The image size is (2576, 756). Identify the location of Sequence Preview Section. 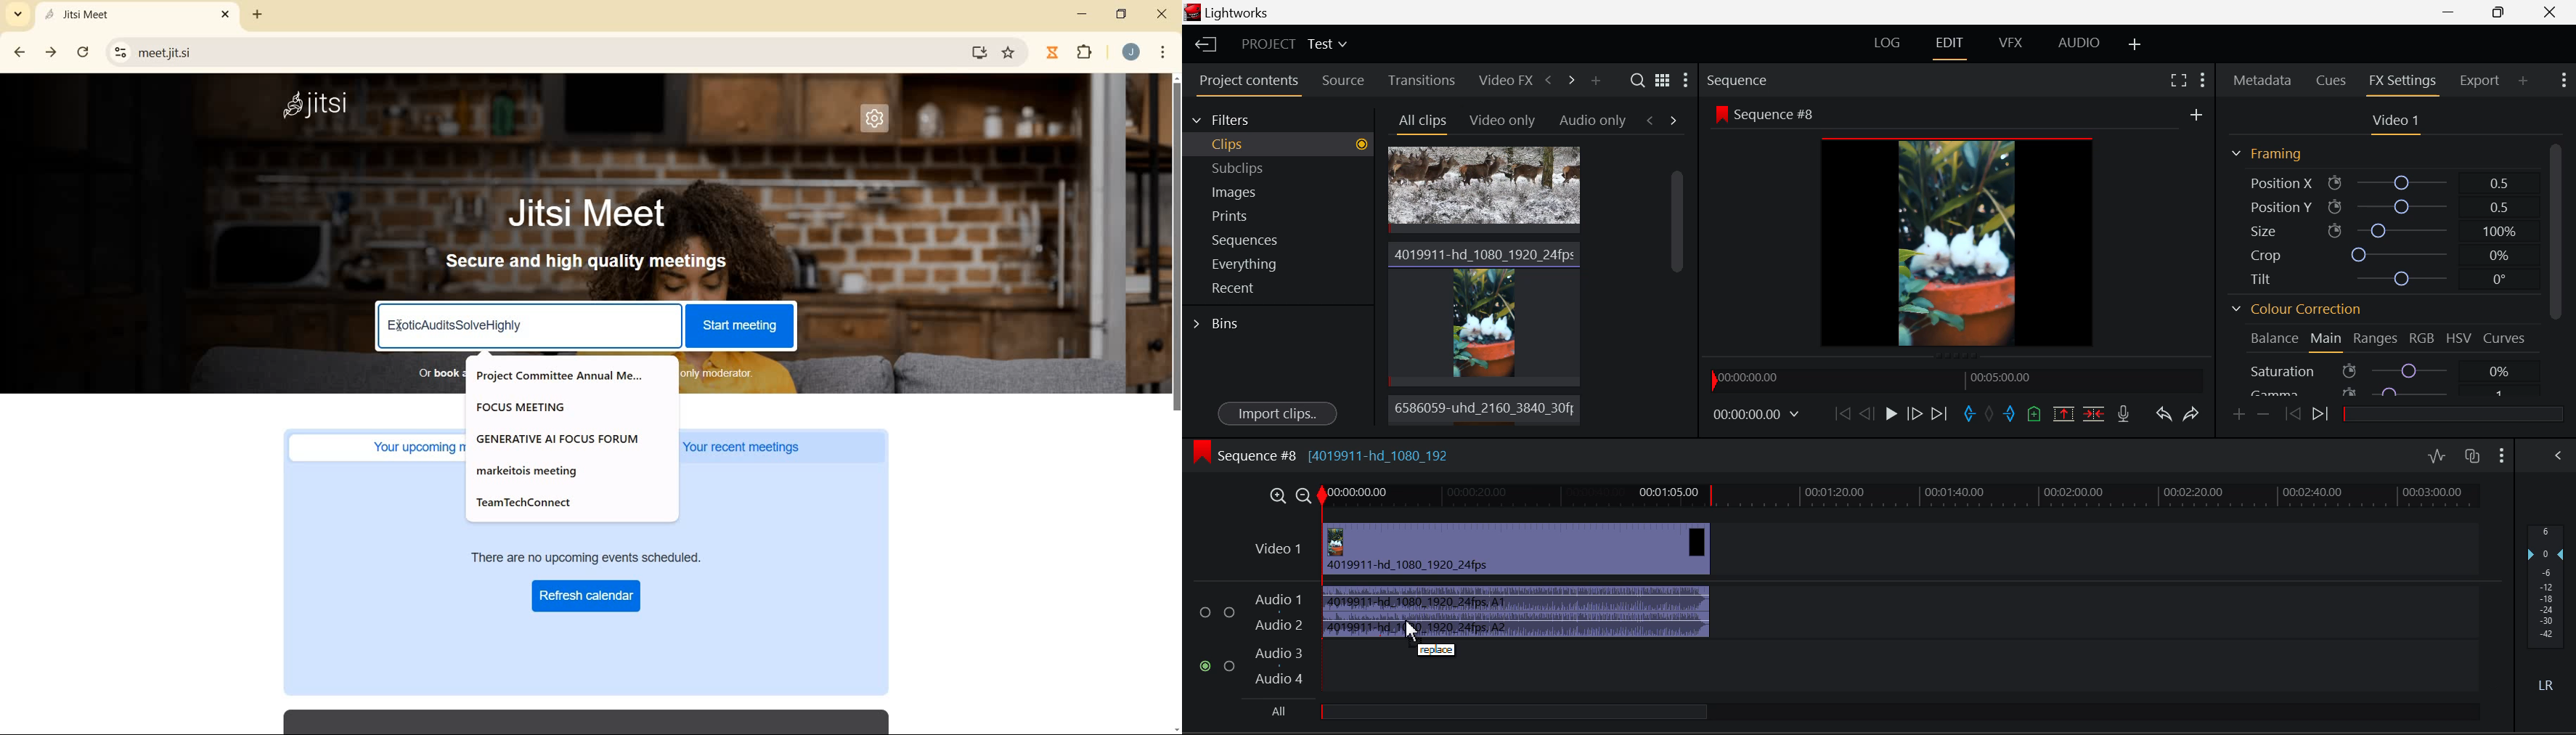
(1769, 79).